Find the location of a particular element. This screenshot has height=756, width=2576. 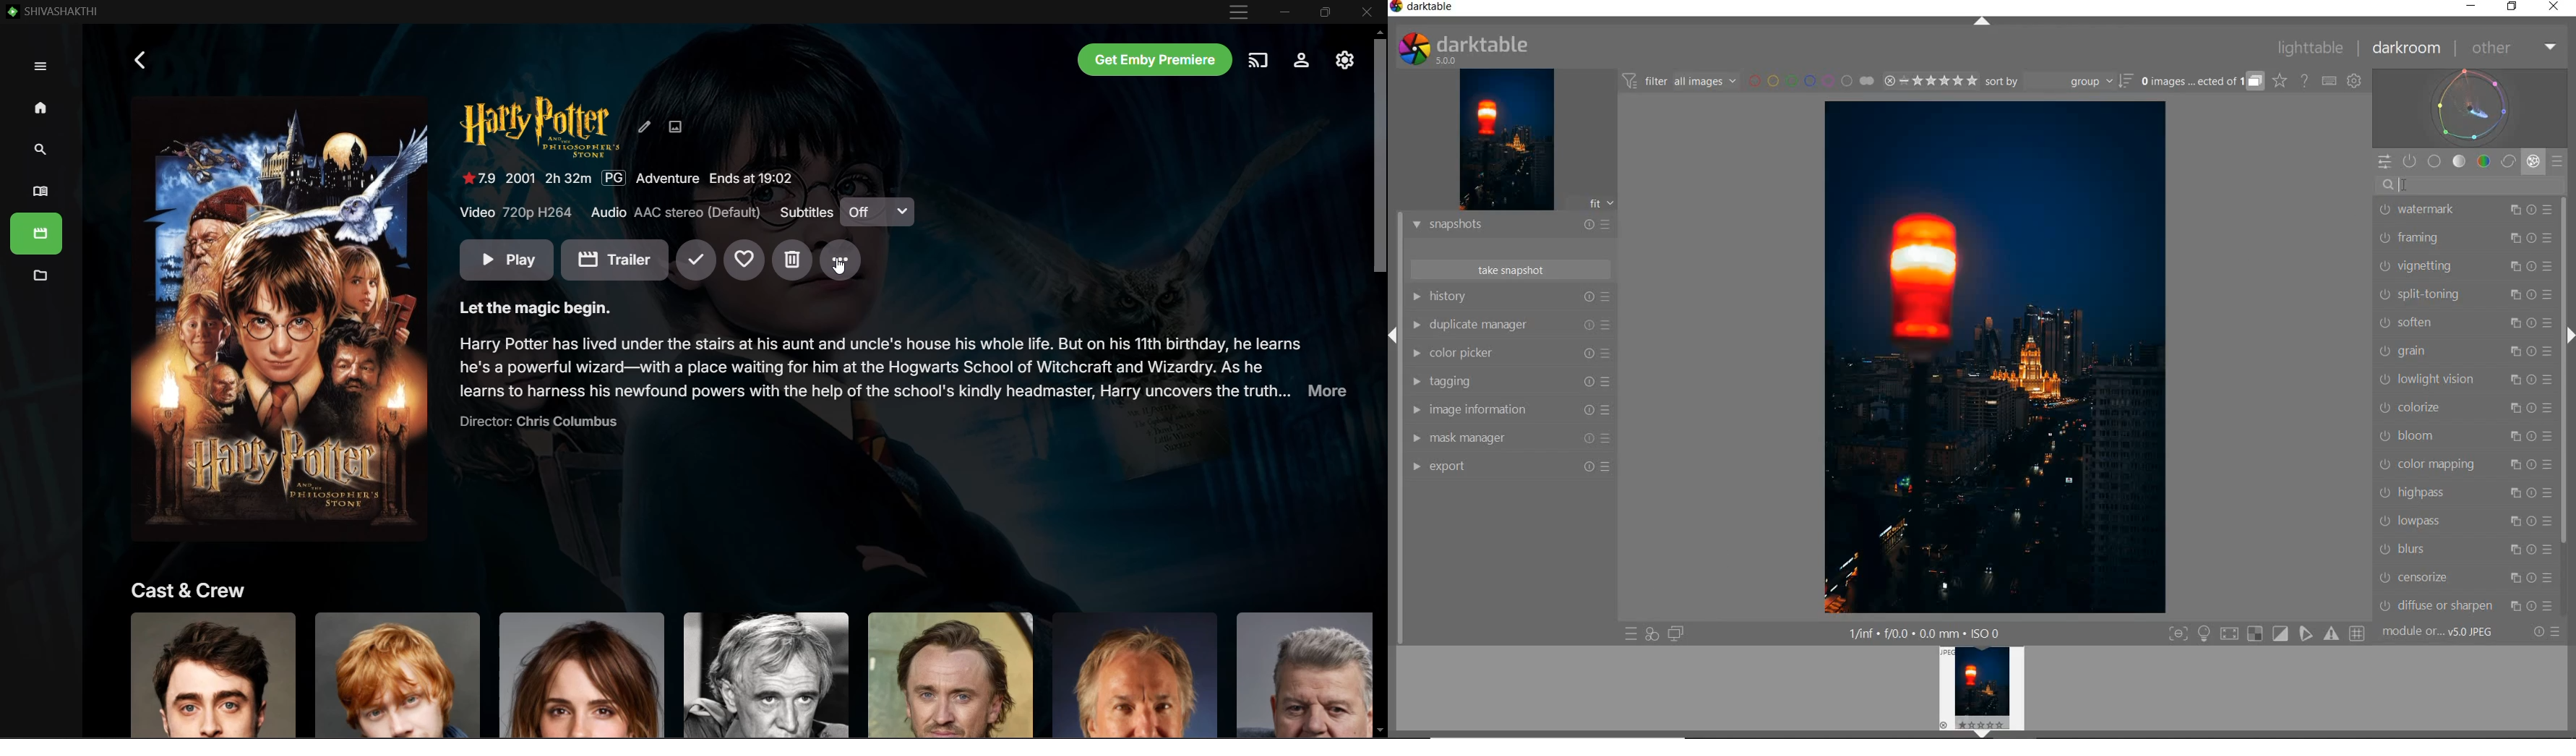

Get Emby Premier is located at coordinates (1156, 59).